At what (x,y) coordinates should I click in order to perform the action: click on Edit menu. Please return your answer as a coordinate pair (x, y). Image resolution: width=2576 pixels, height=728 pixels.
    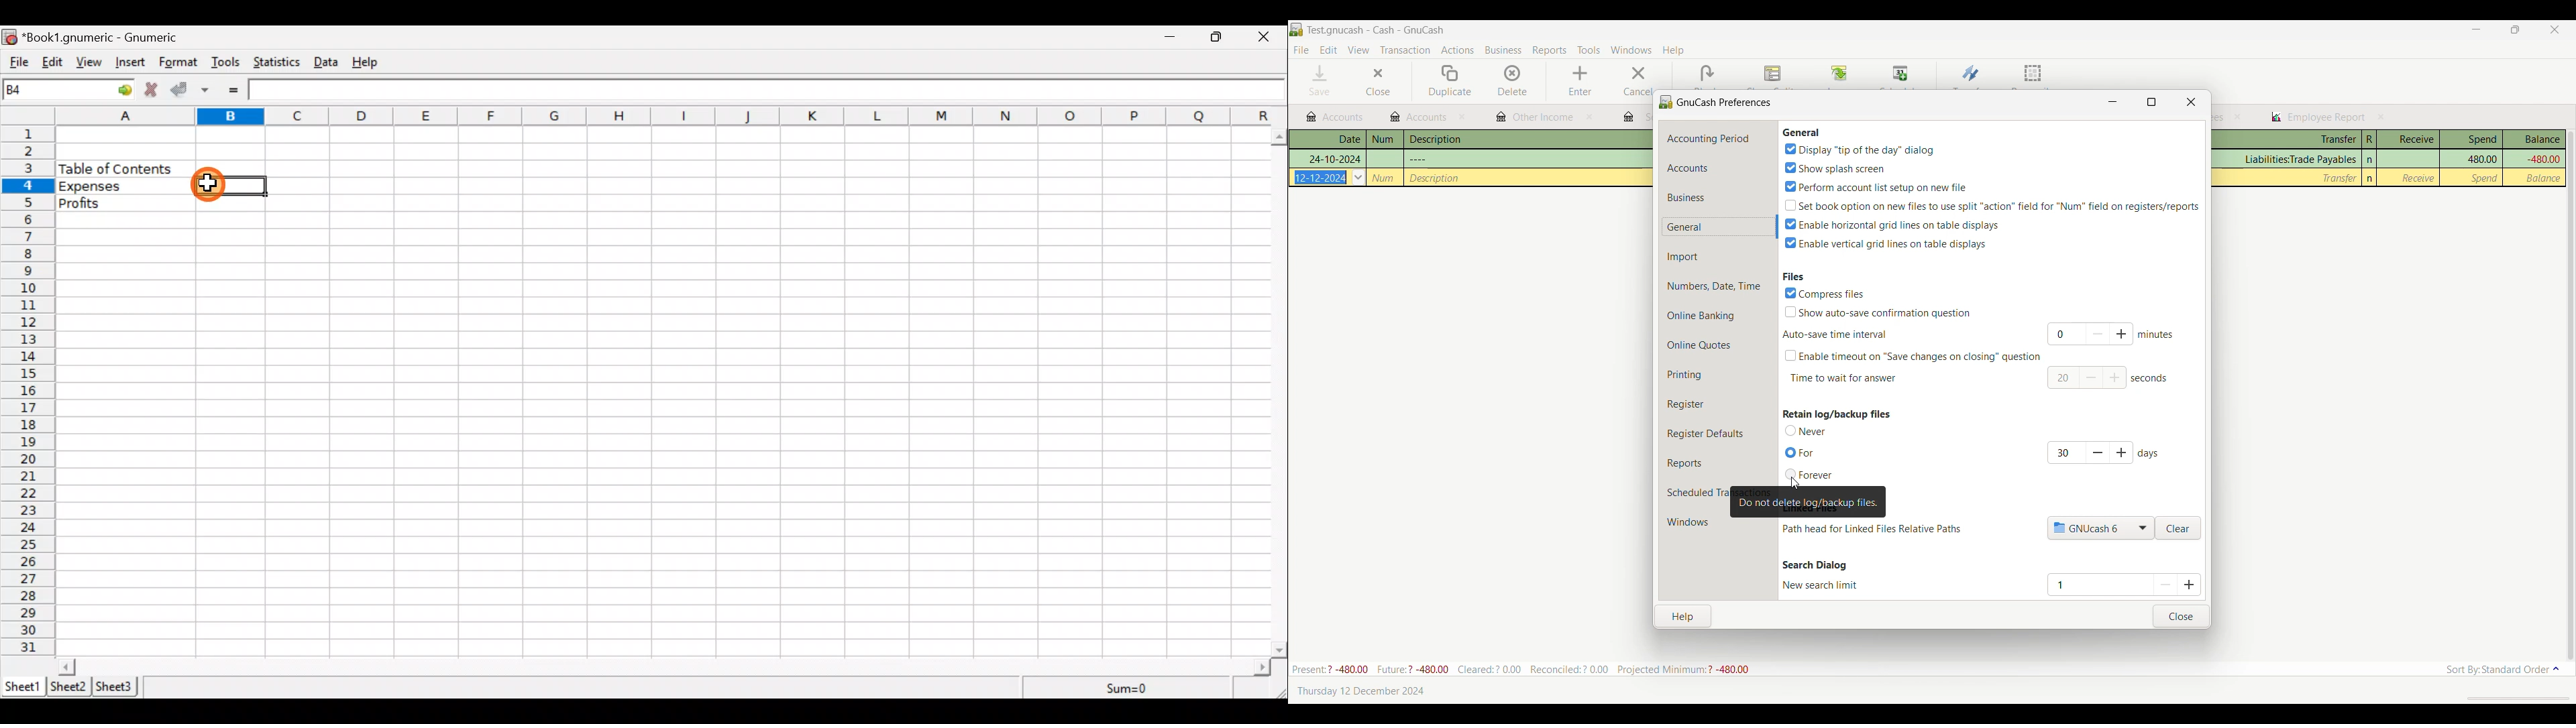
    Looking at the image, I should click on (1329, 50).